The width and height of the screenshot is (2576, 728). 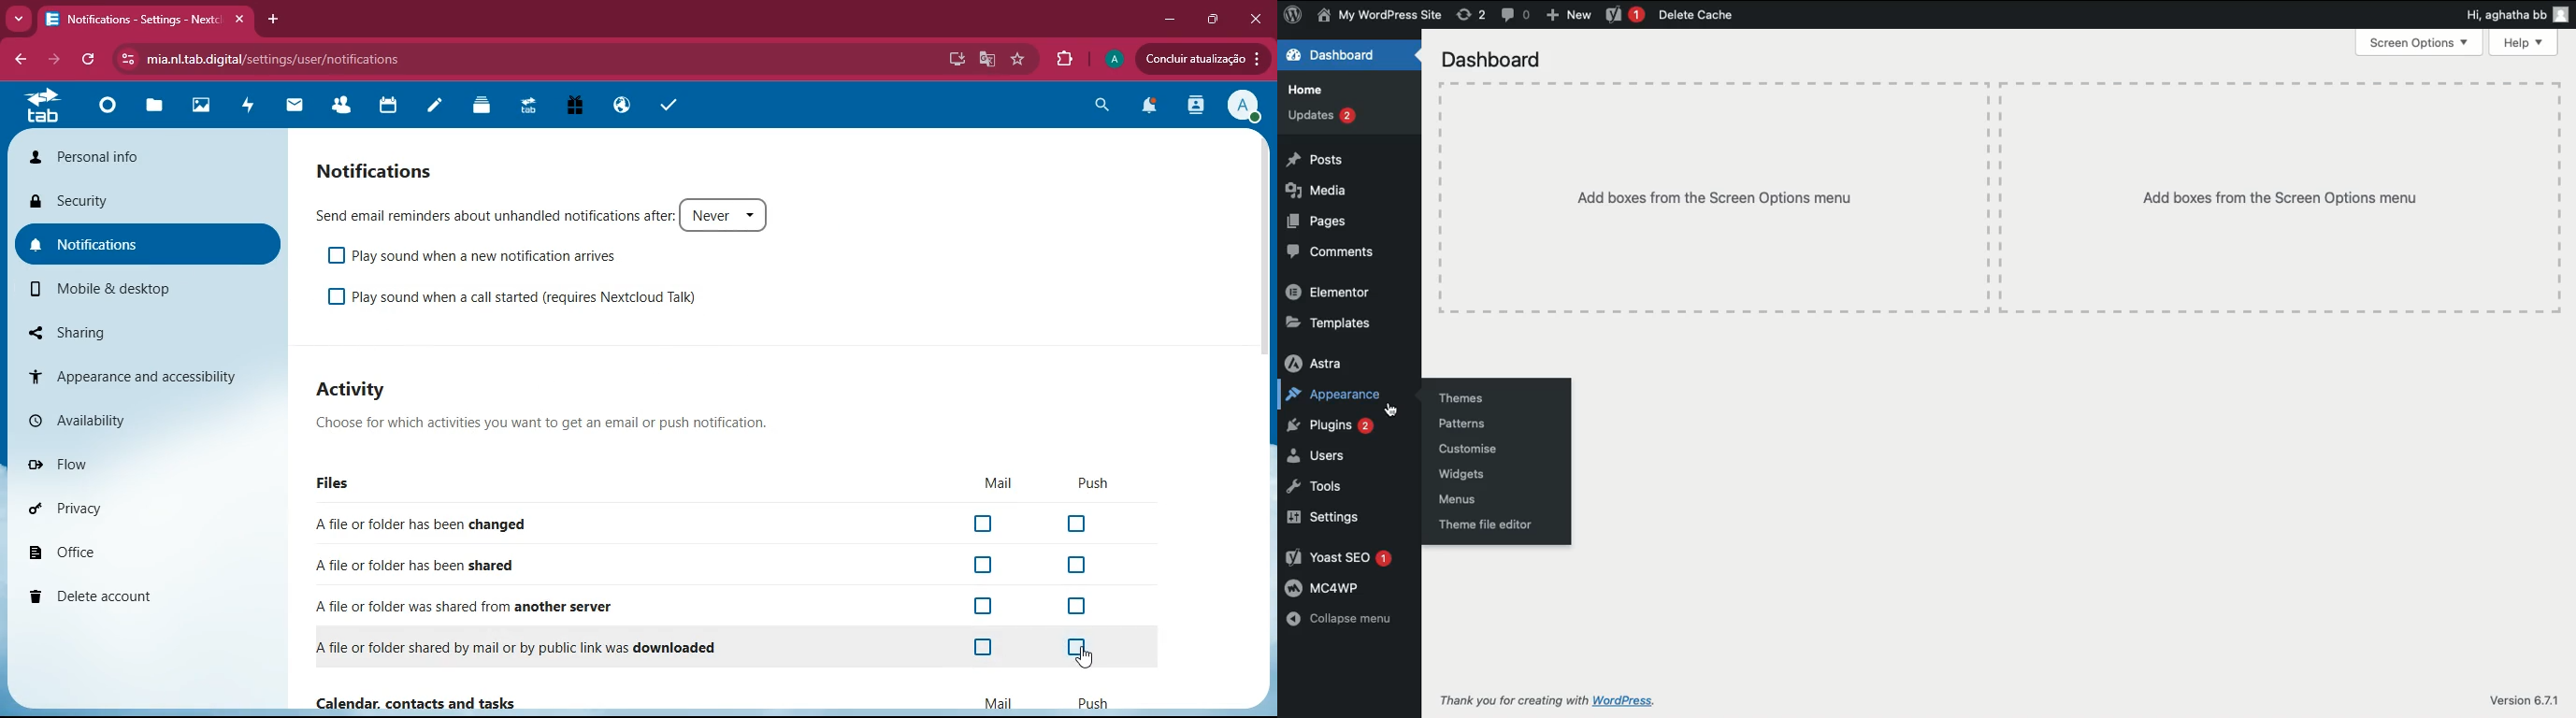 What do you see at coordinates (465, 605) in the screenshot?
I see `A file or folder was shared from another server` at bounding box center [465, 605].